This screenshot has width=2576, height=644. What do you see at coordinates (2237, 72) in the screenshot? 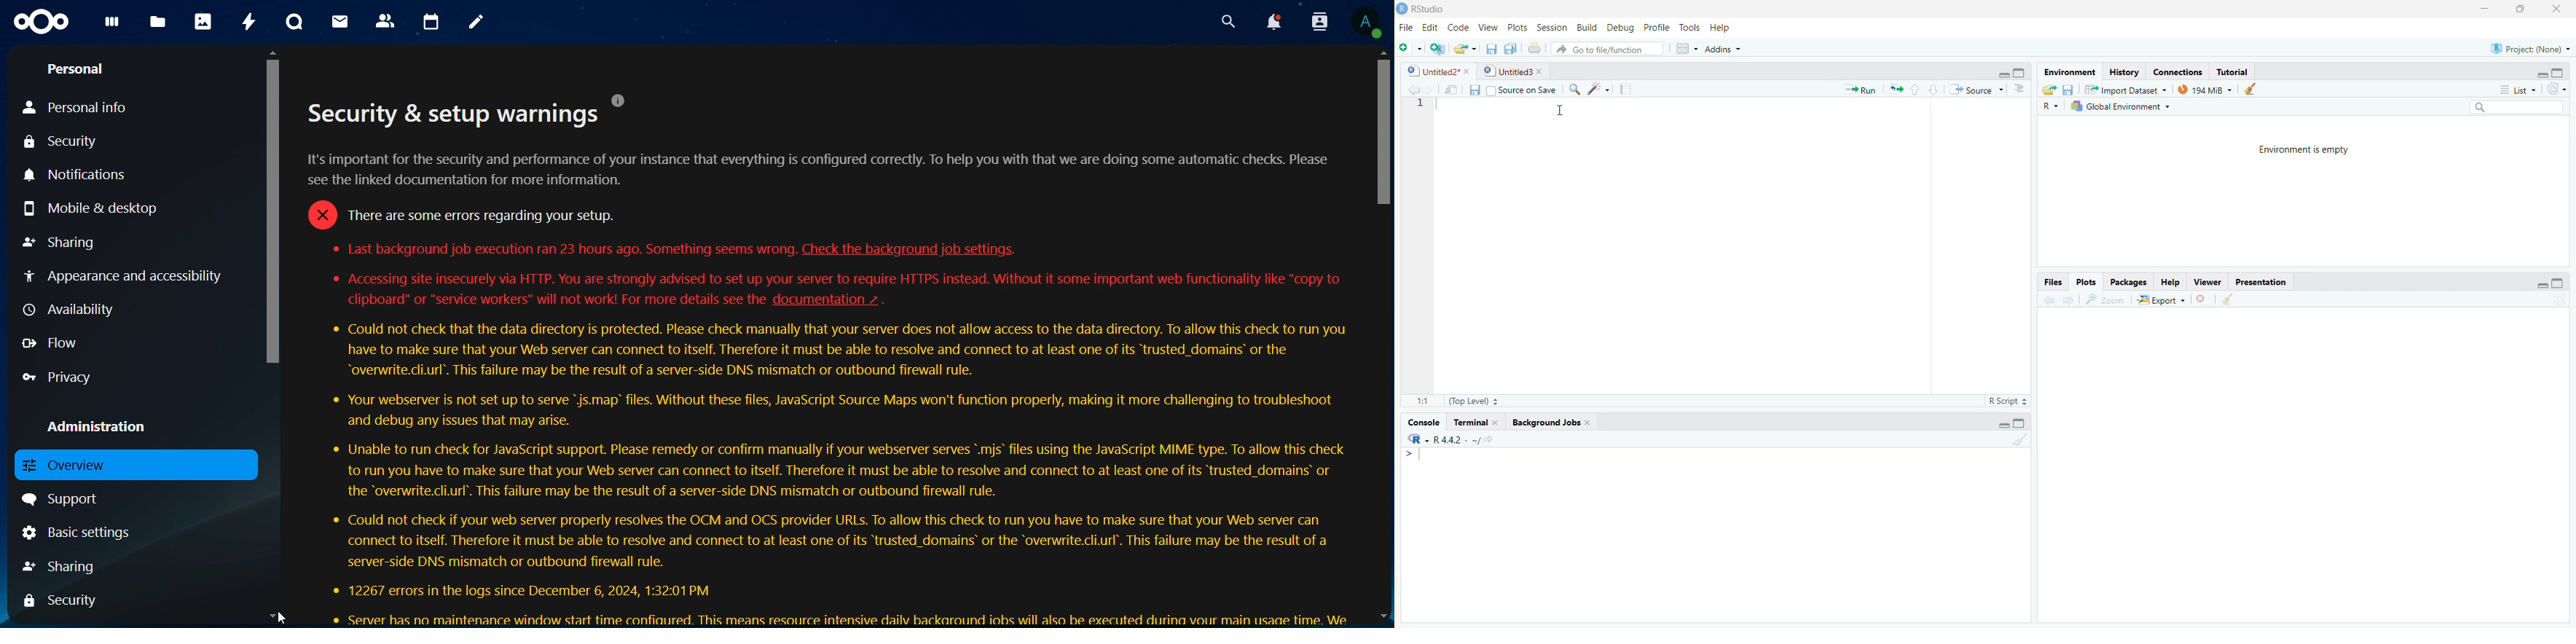
I see `Tutorial` at bounding box center [2237, 72].